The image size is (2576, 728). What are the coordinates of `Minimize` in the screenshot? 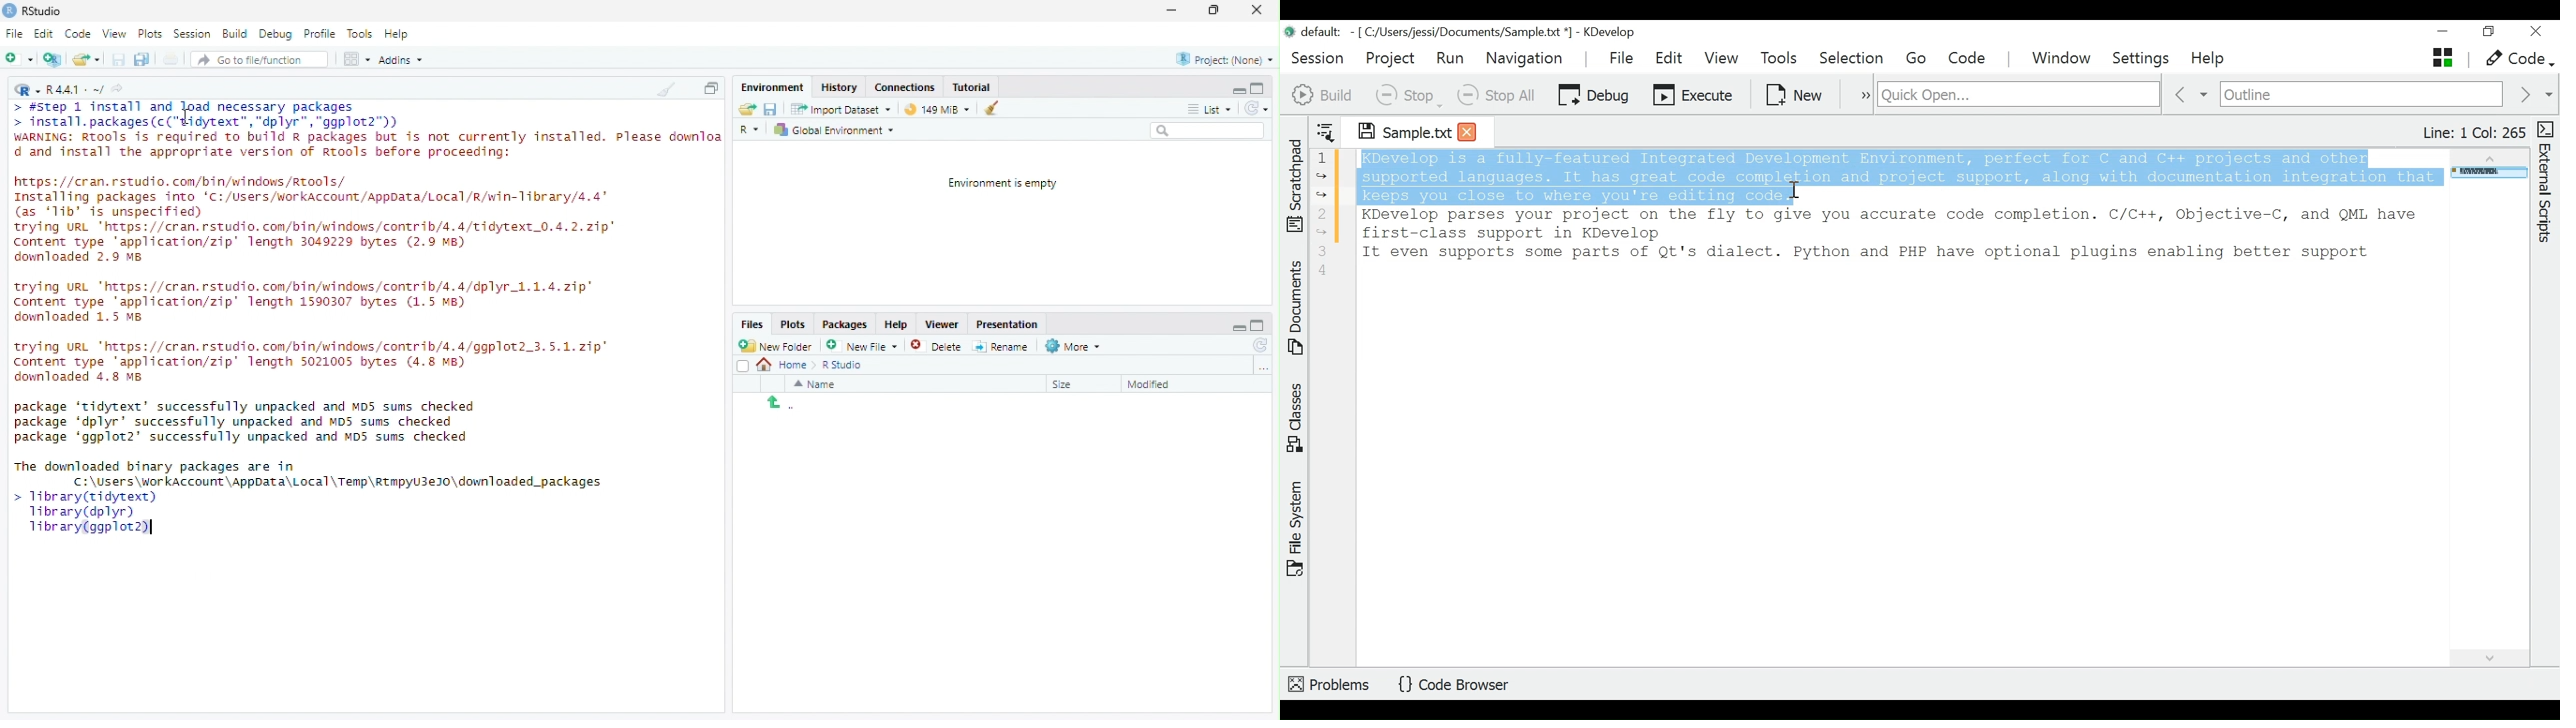 It's located at (1170, 10).